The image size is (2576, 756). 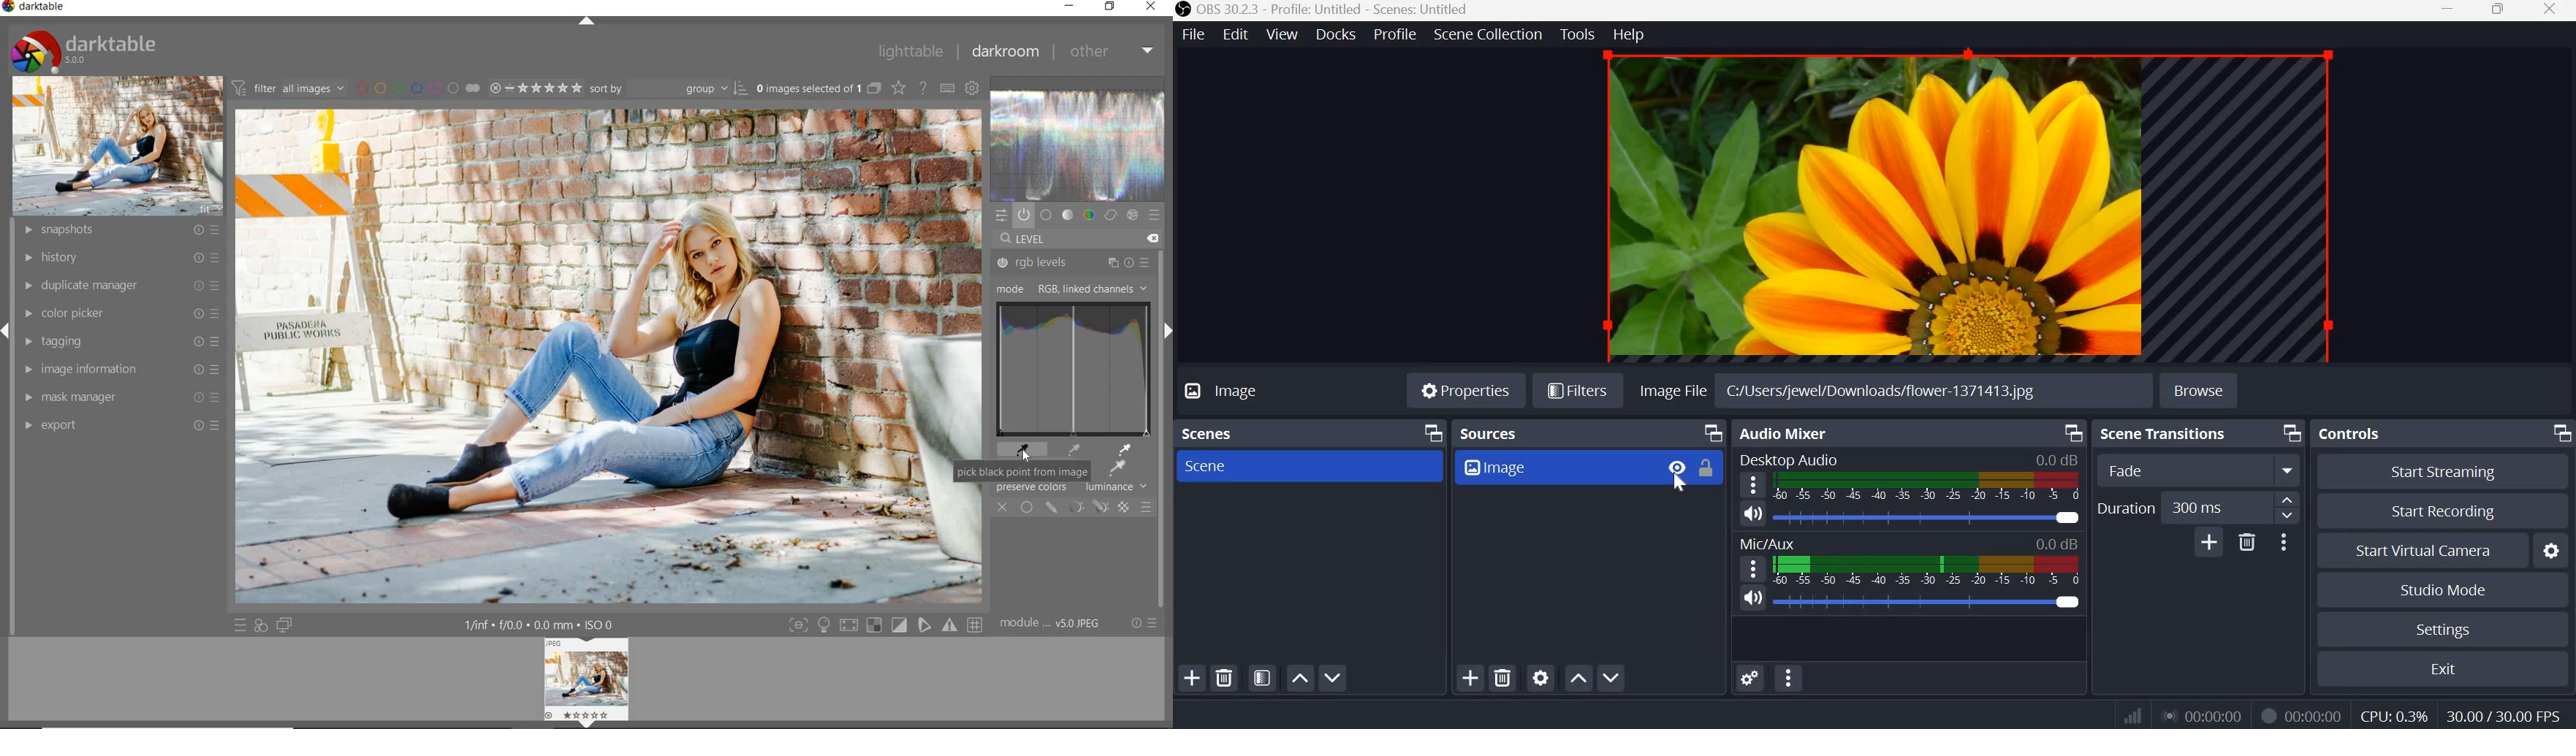 I want to click on go source(s) up, so click(x=1577, y=678).